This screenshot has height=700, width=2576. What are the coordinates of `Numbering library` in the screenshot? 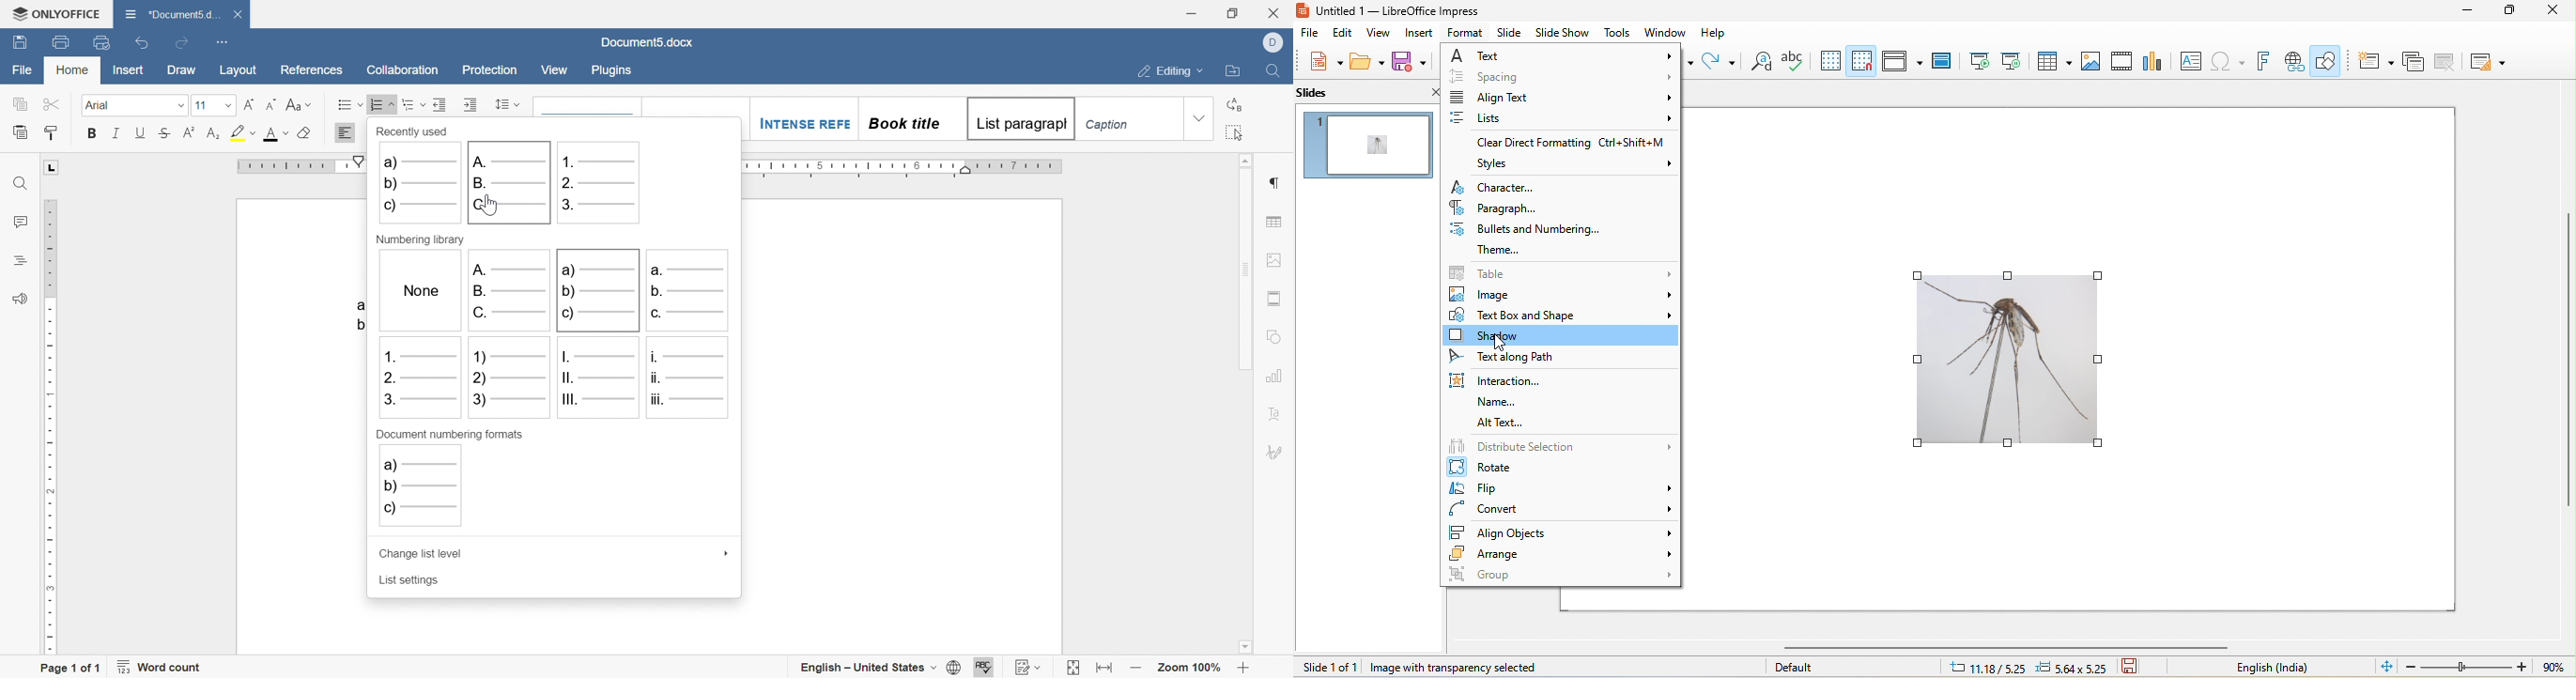 It's located at (423, 240).